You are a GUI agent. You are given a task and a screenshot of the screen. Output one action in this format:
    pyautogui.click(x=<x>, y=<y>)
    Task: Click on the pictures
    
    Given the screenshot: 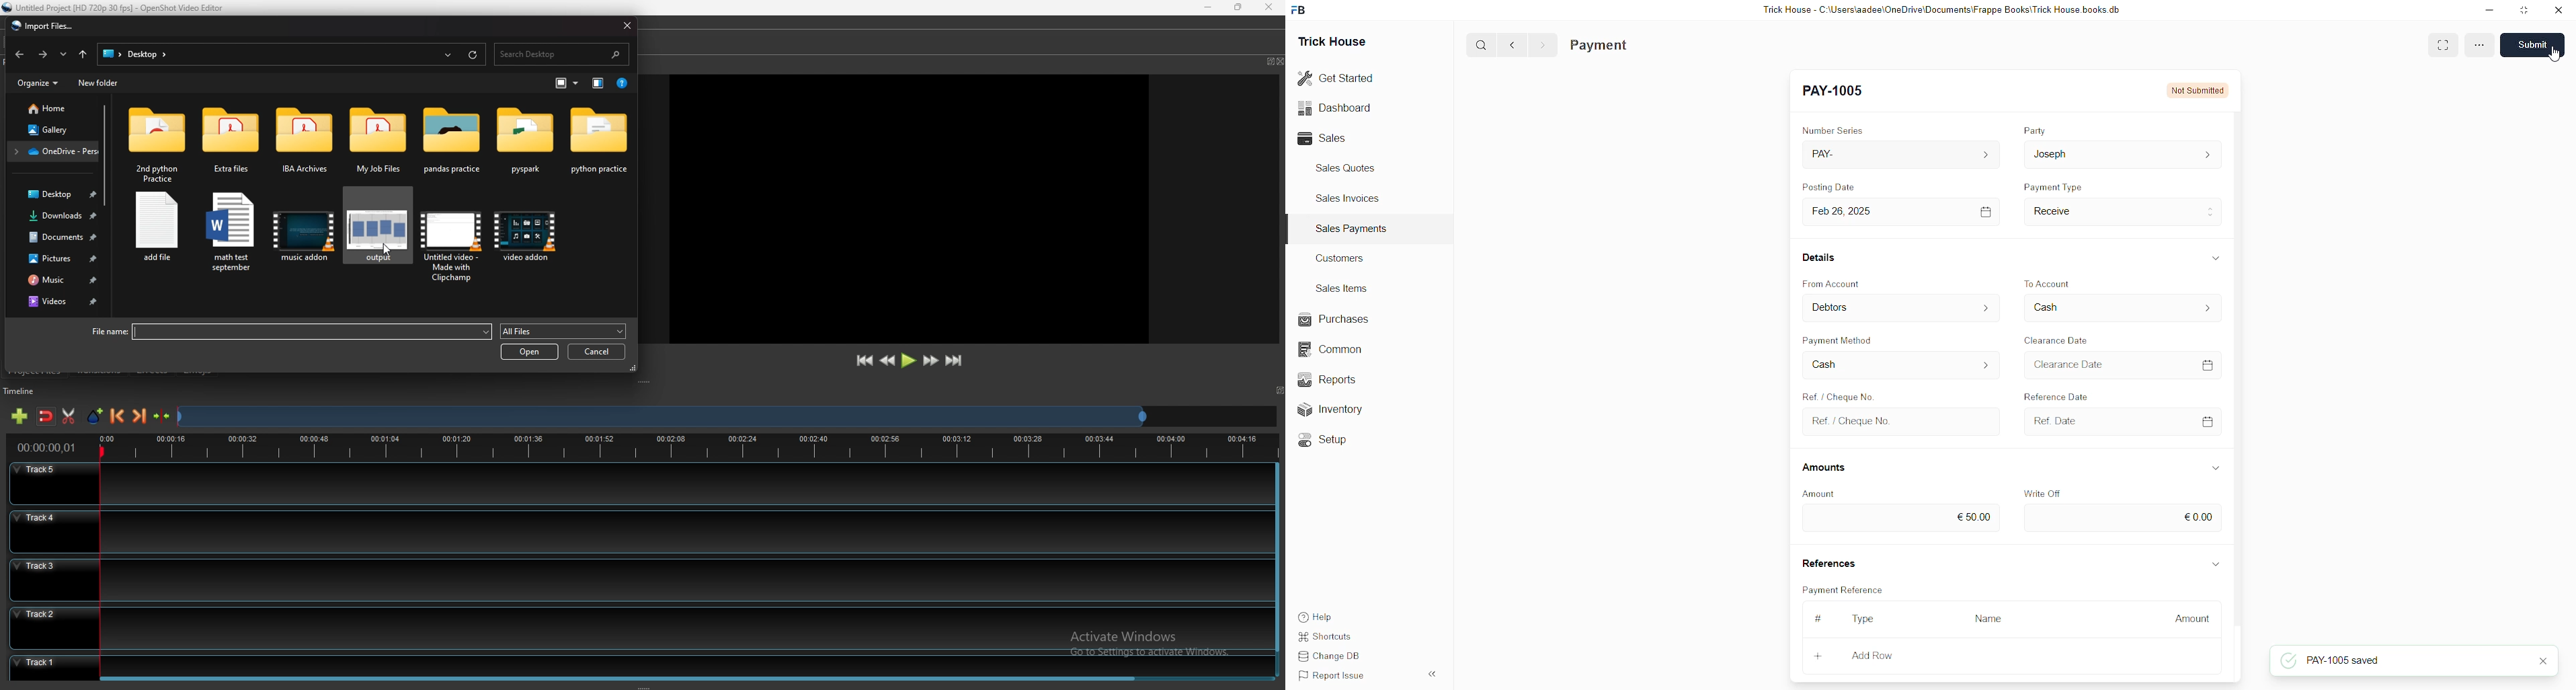 What is the action you would take?
    pyautogui.click(x=58, y=258)
    